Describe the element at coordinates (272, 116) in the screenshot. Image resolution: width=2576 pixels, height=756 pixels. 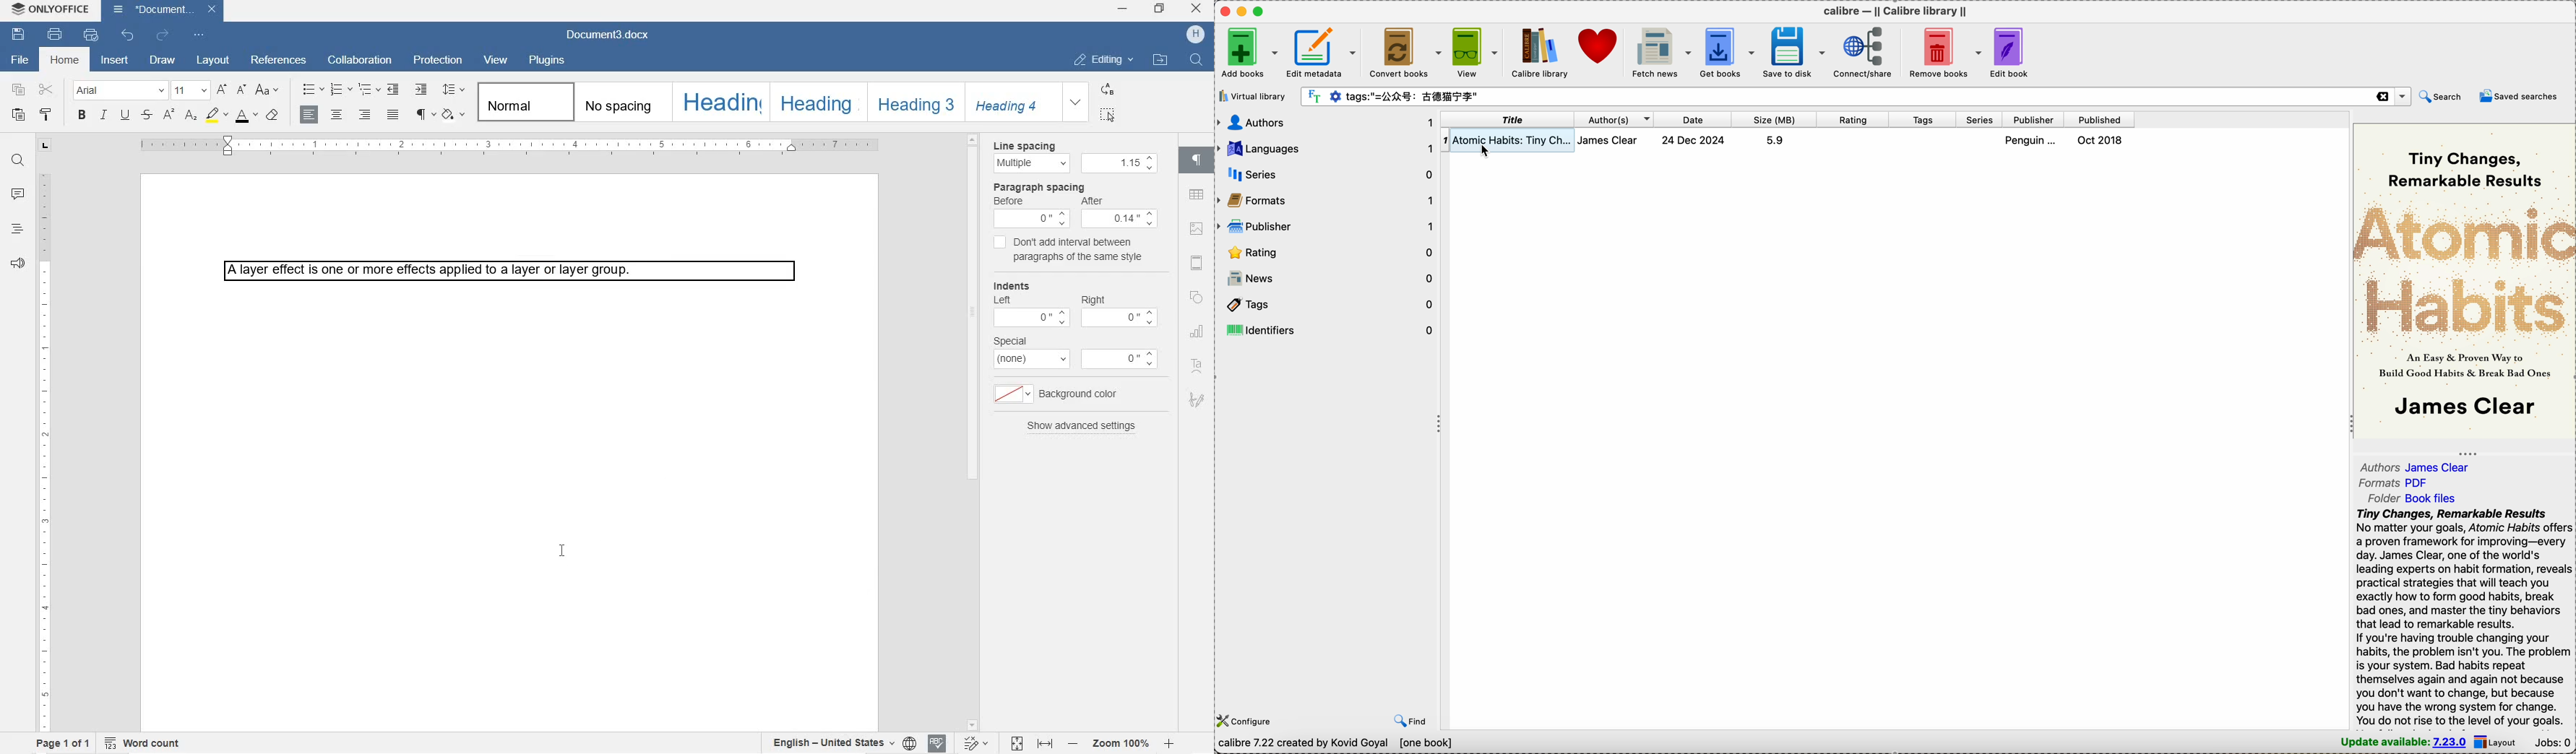
I see `CLEAR STYLE` at that location.